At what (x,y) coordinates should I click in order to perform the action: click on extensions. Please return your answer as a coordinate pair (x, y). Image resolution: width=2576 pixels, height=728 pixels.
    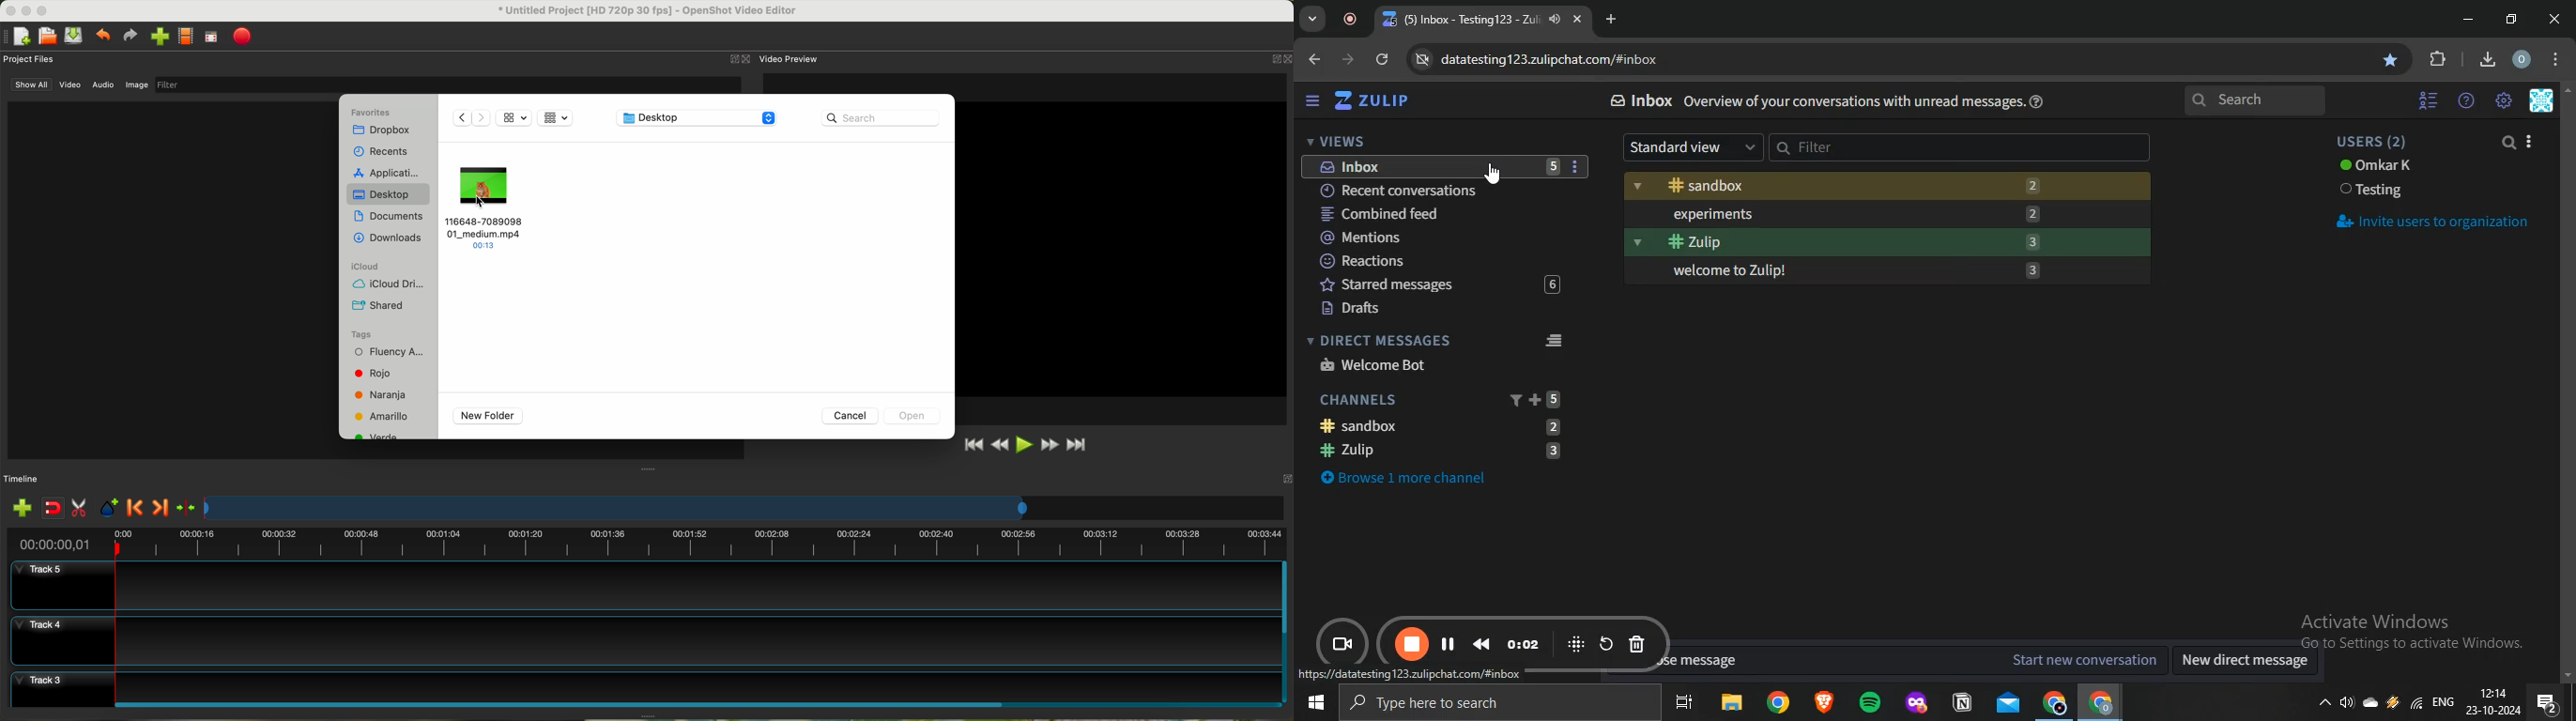
    Looking at the image, I should click on (2439, 59).